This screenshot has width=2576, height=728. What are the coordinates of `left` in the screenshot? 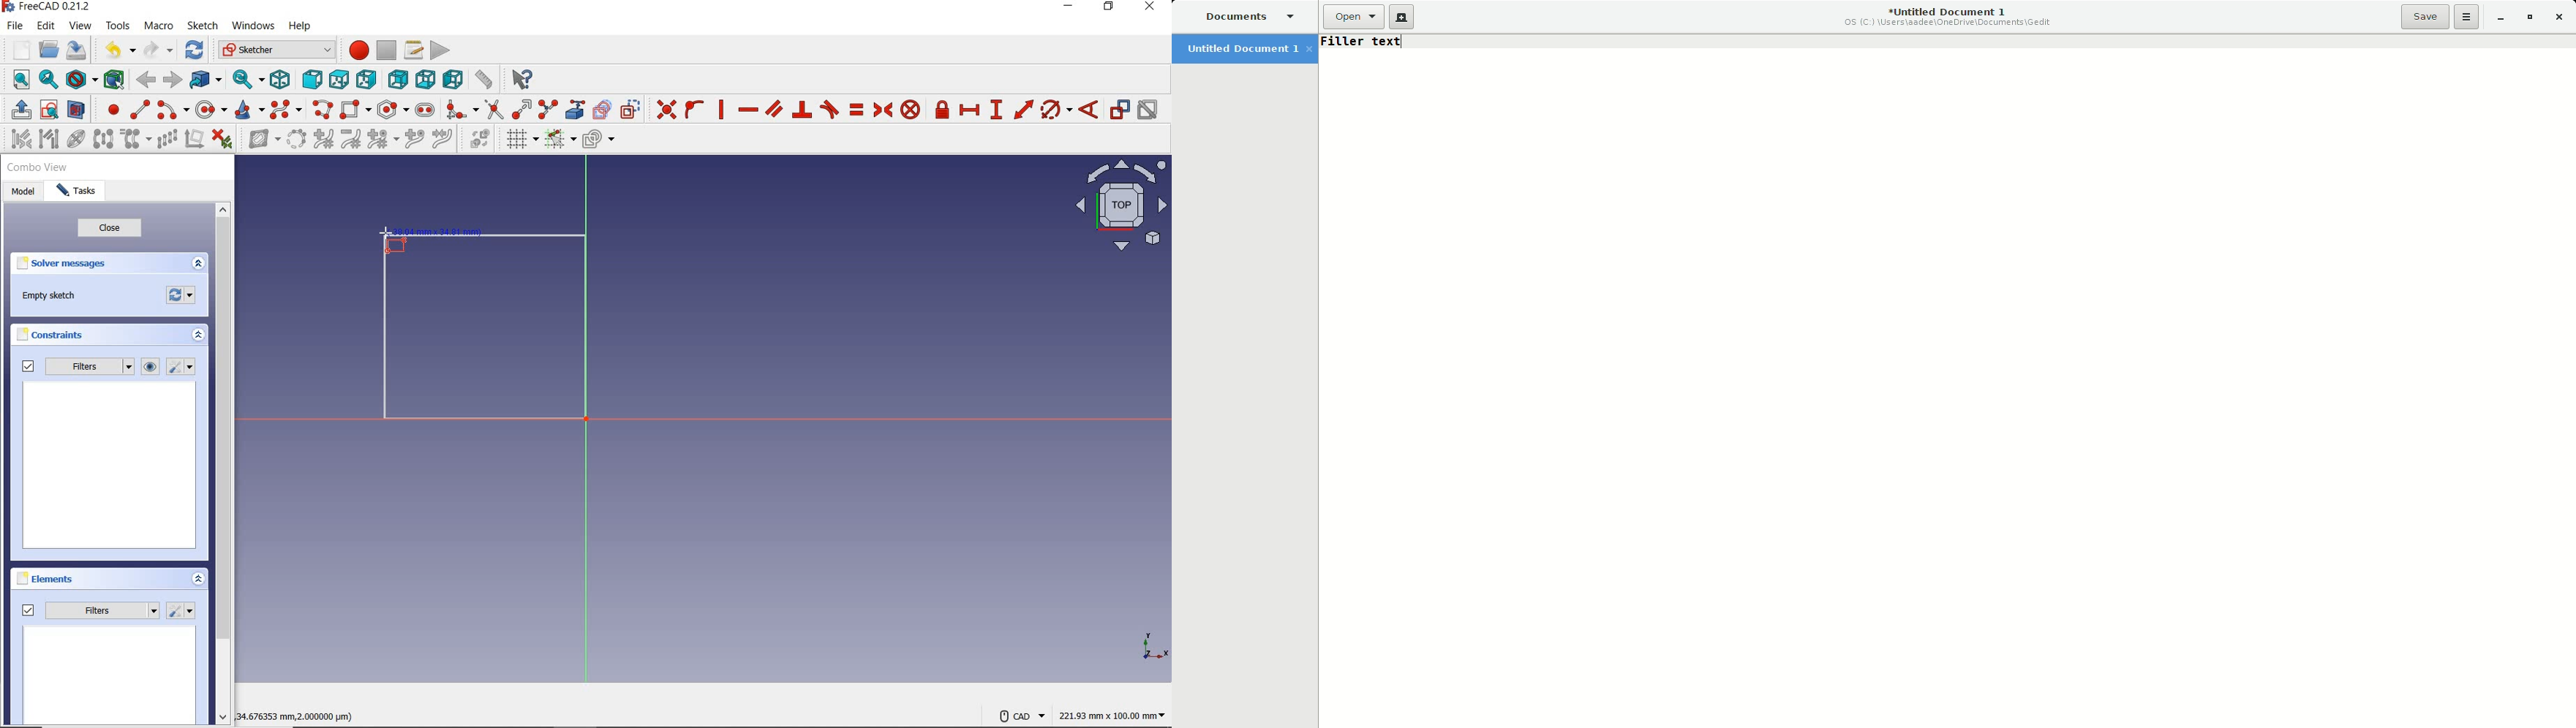 It's located at (451, 80).